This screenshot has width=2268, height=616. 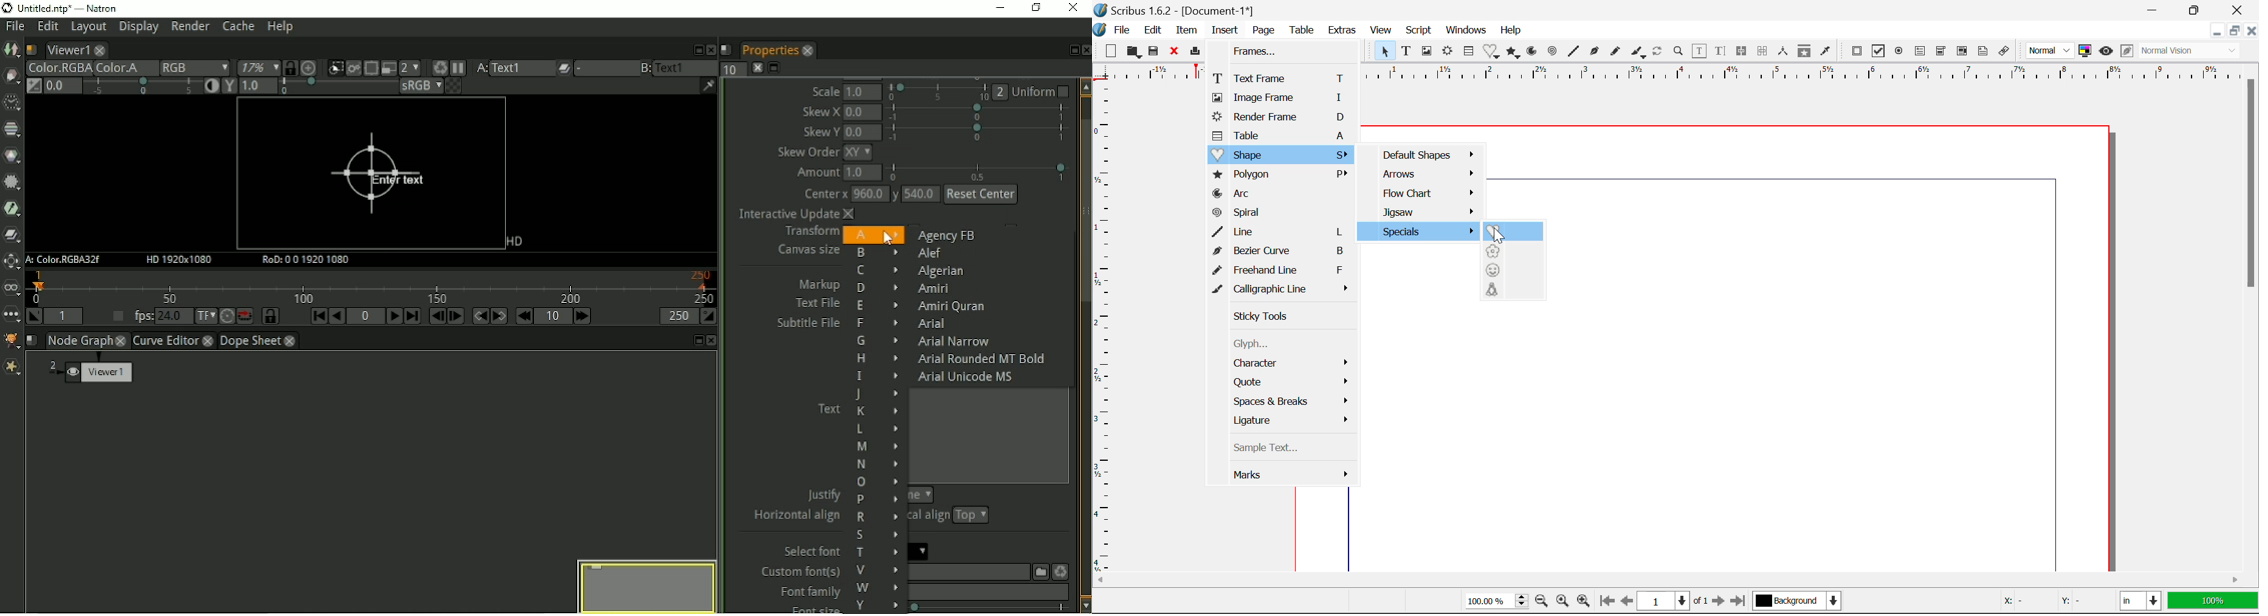 What do you see at coordinates (1293, 477) in the screenshot?
I see `Marks` at bounding box center [1293, 477].